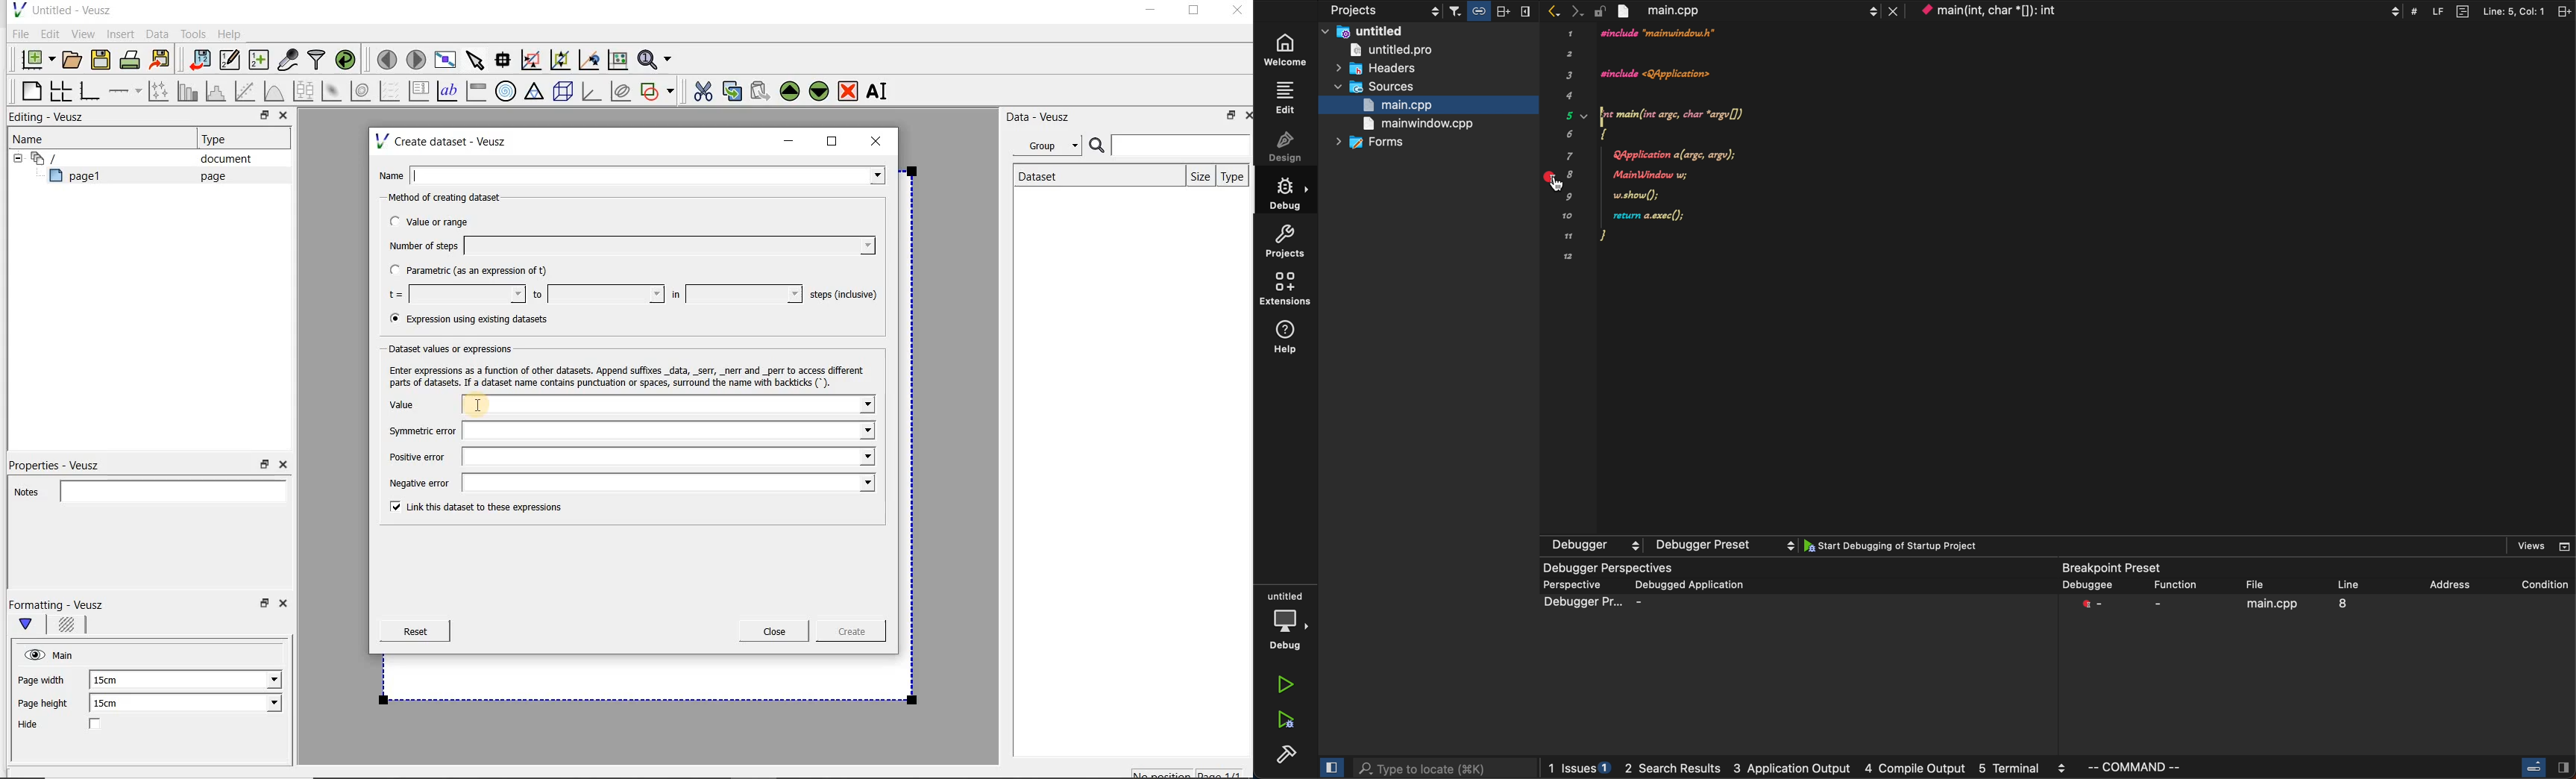 This screenshot has width=2576, height=784. I want to click on run, so click(1285, 683).